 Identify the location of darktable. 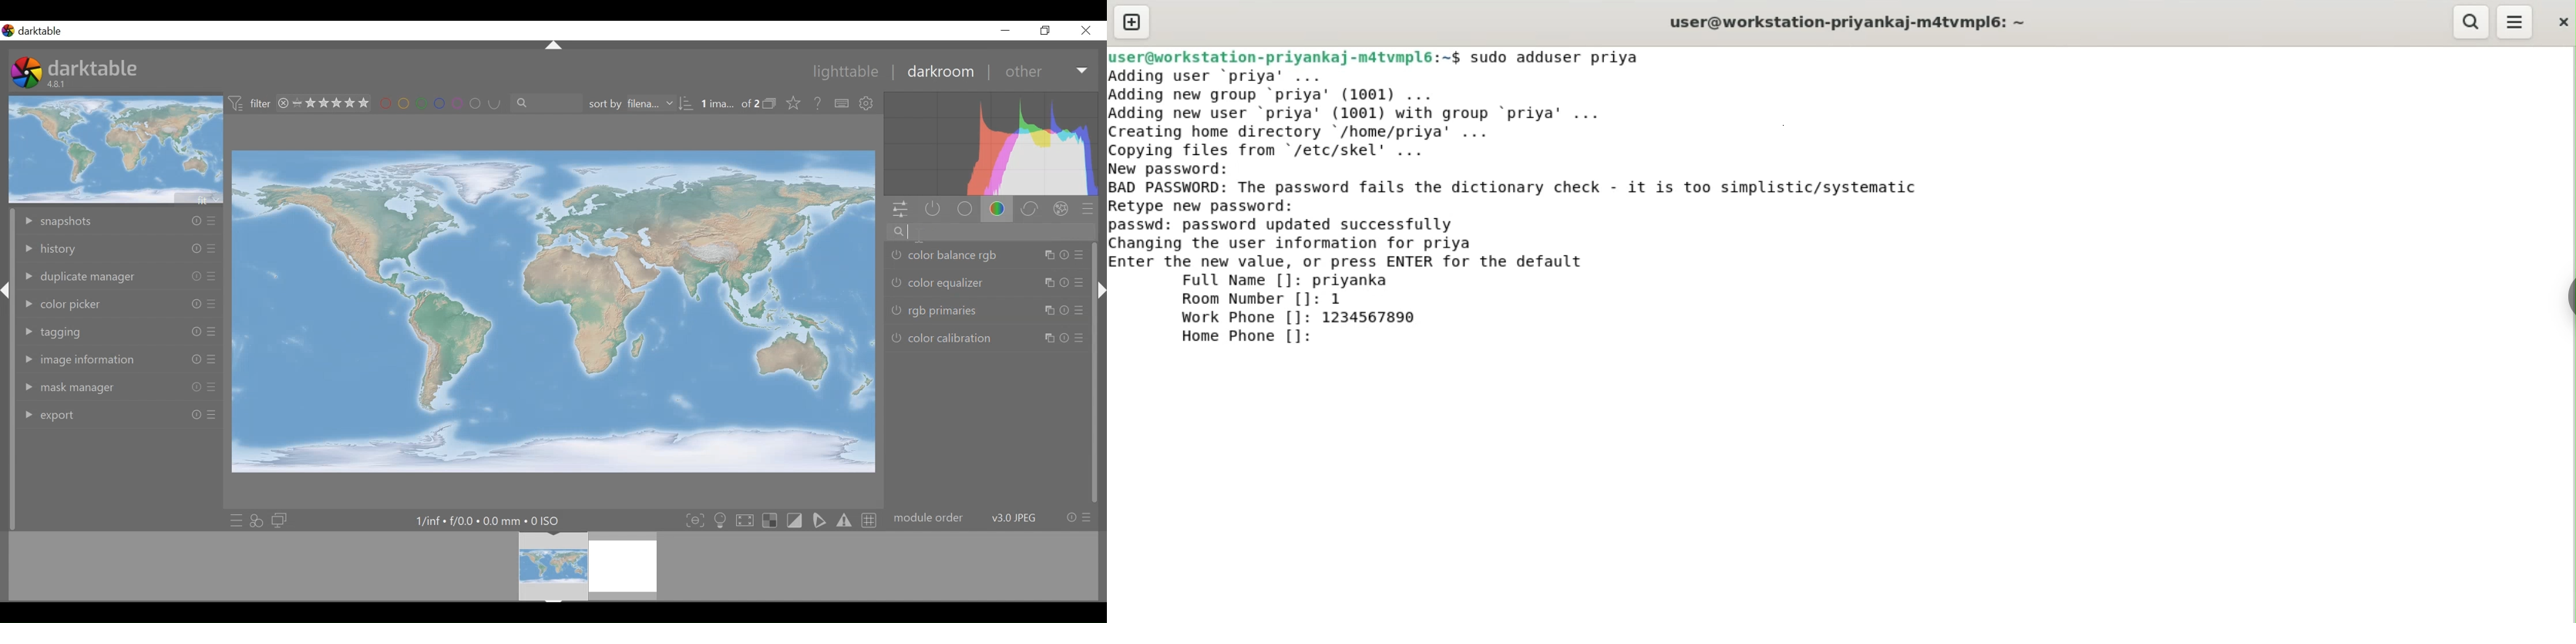
(93, 67).